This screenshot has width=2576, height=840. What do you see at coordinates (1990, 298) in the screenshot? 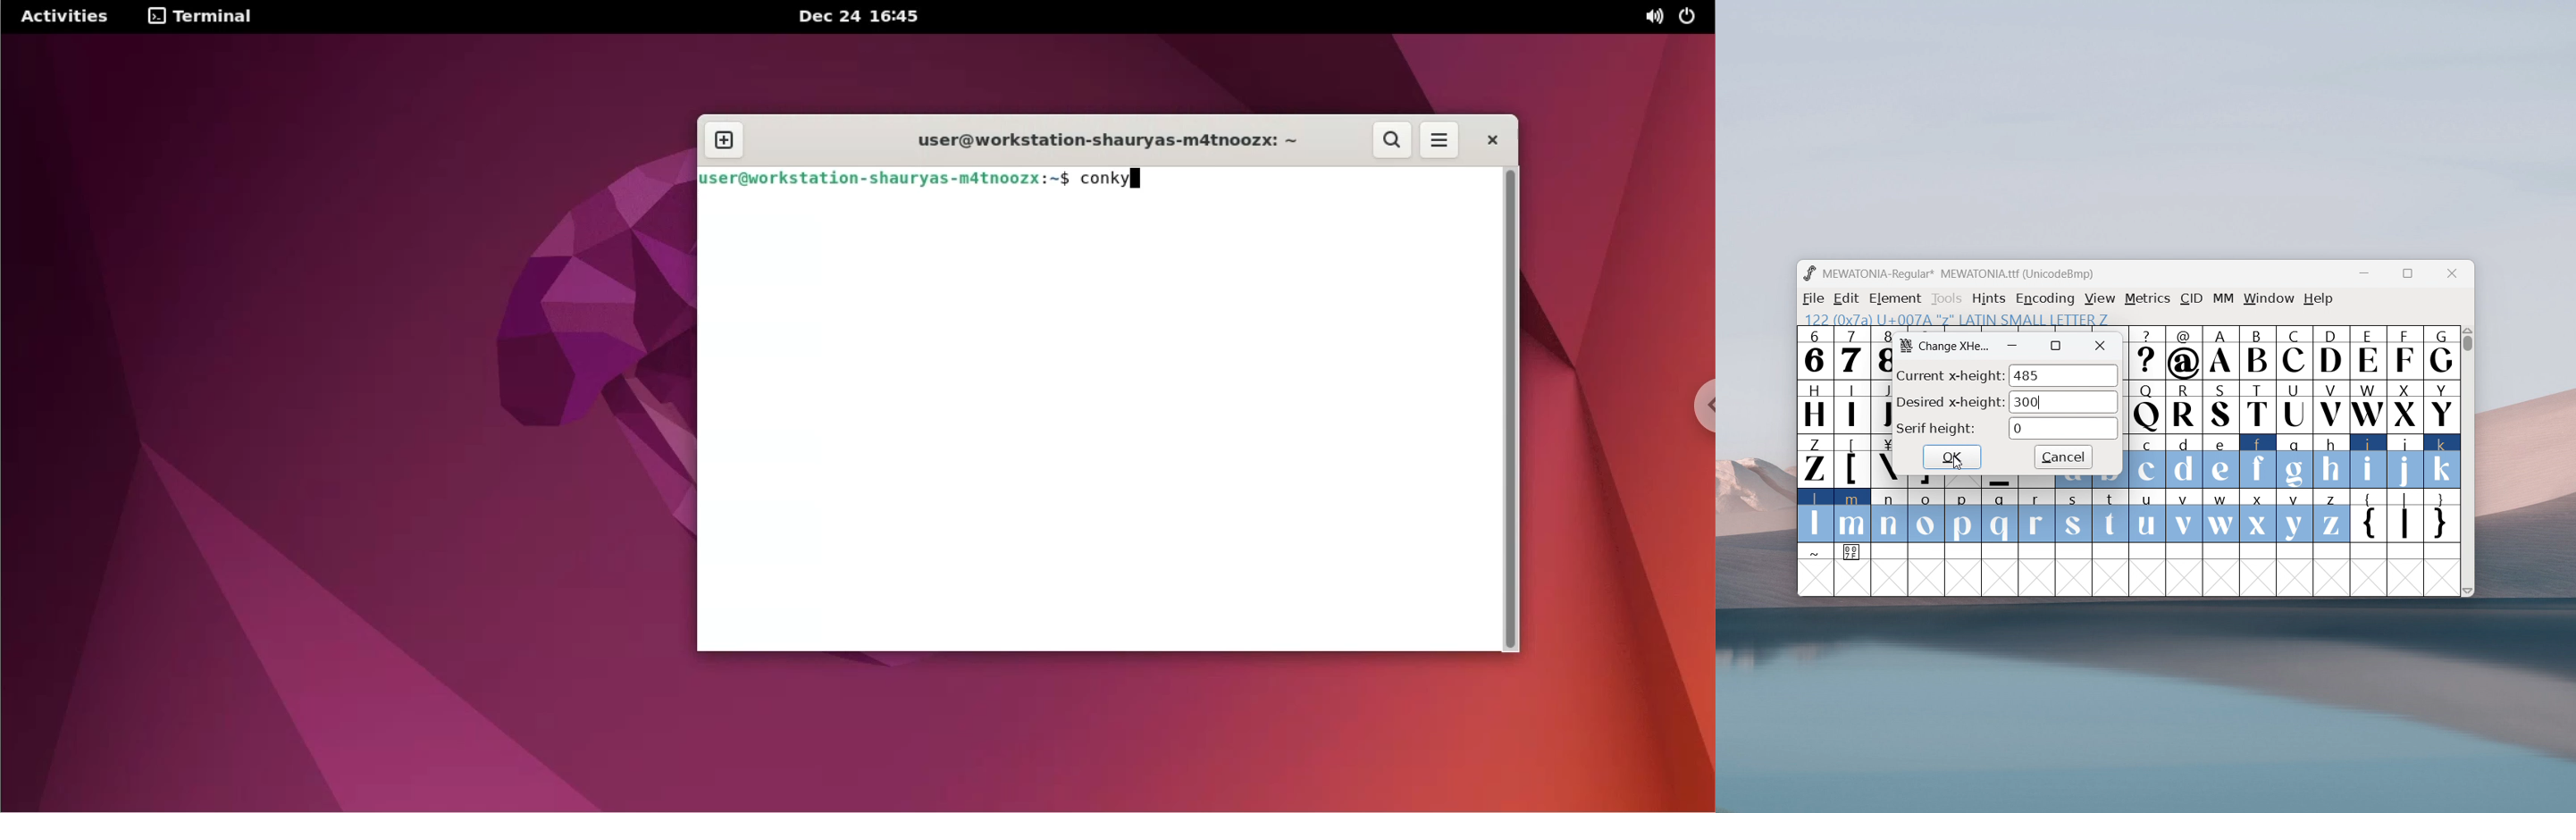
I see `hints` at bounding box center [1990, 298].